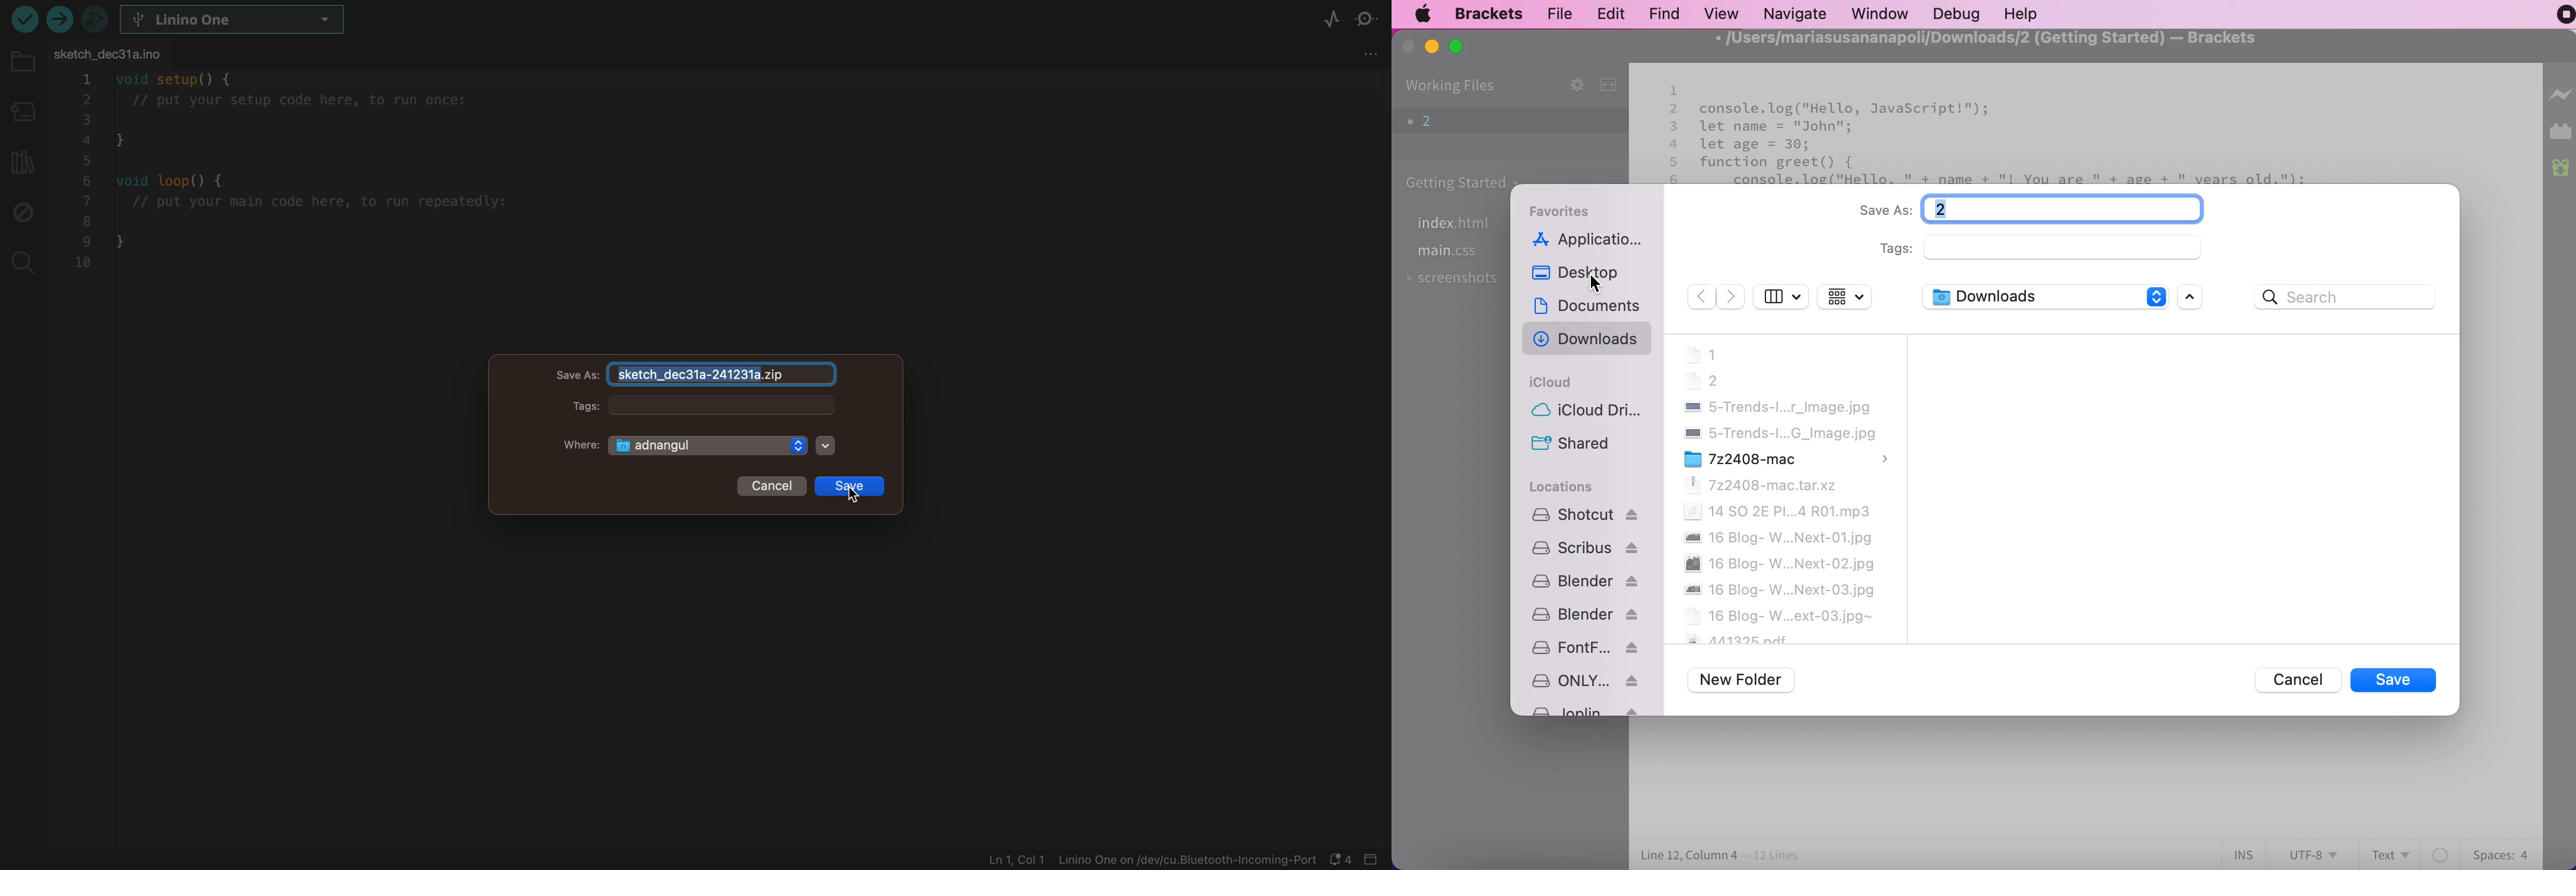 The width and height of the screenshot is (2576, 896). What do you see at coordinates (1674, 126) in the screenshot?
I see `3` at bounding box center [1674, 126].